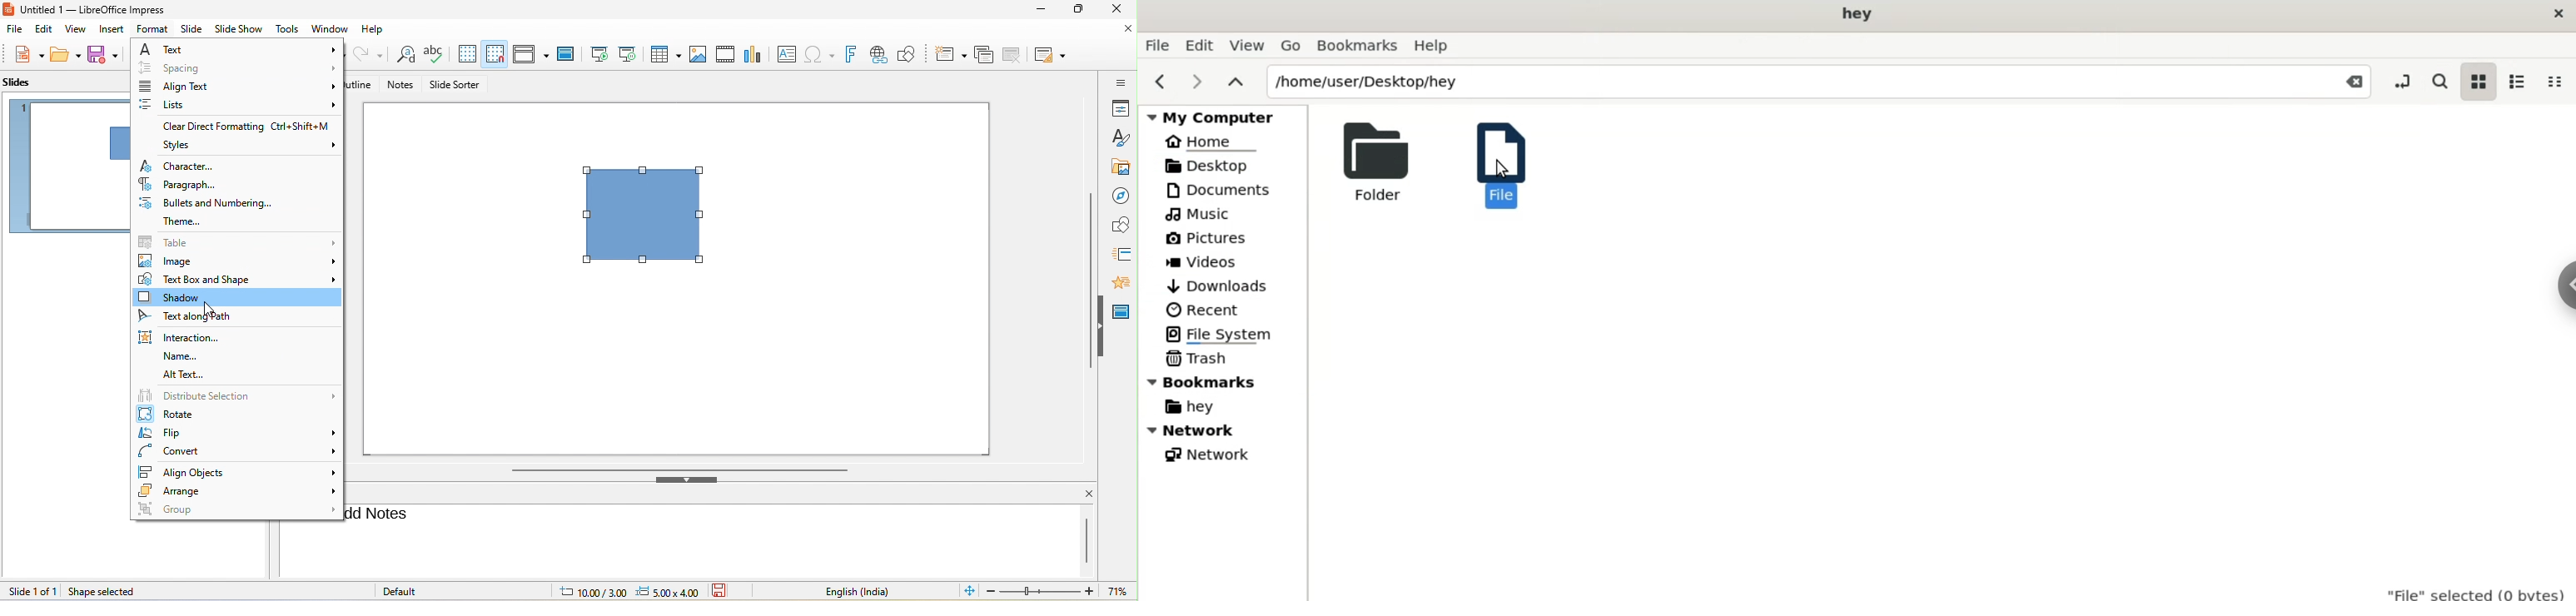  What do you see at coordinates (42, 32) in the screenshot?
I see `edit` at bounding box center [42, 32].